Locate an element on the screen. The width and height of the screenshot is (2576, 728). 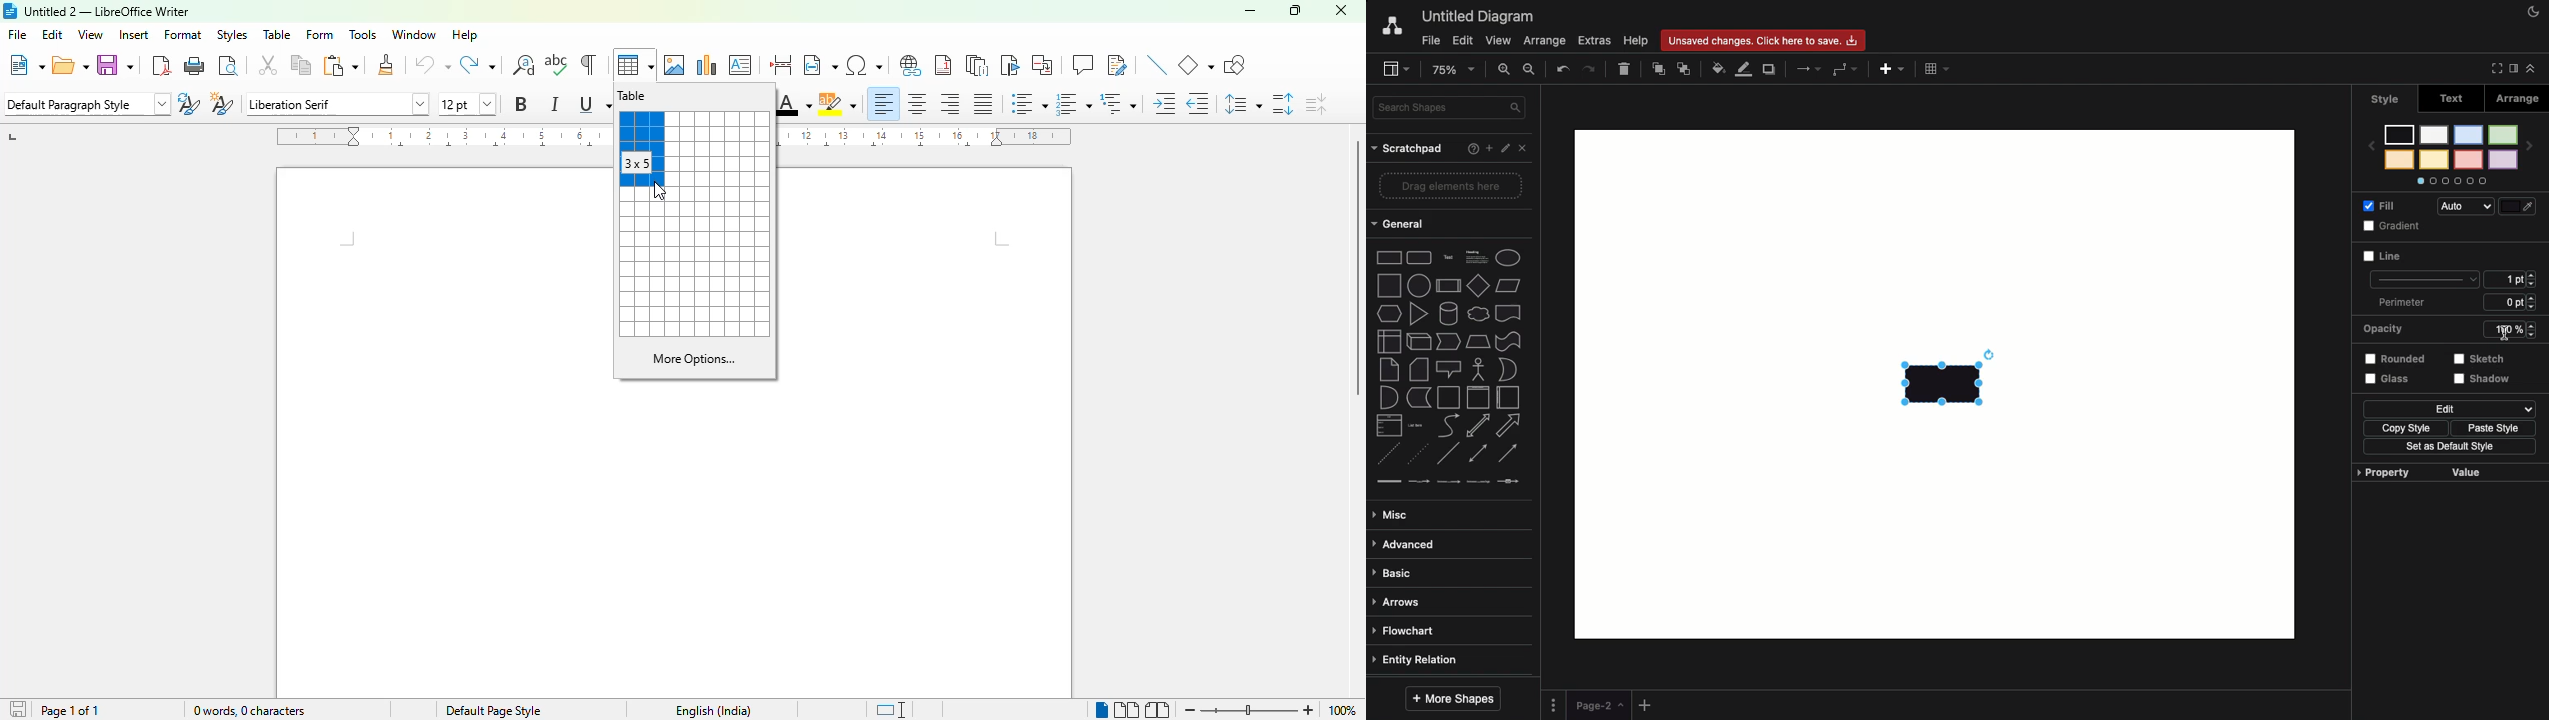
insert endnote is located at coordinates (978, 65).